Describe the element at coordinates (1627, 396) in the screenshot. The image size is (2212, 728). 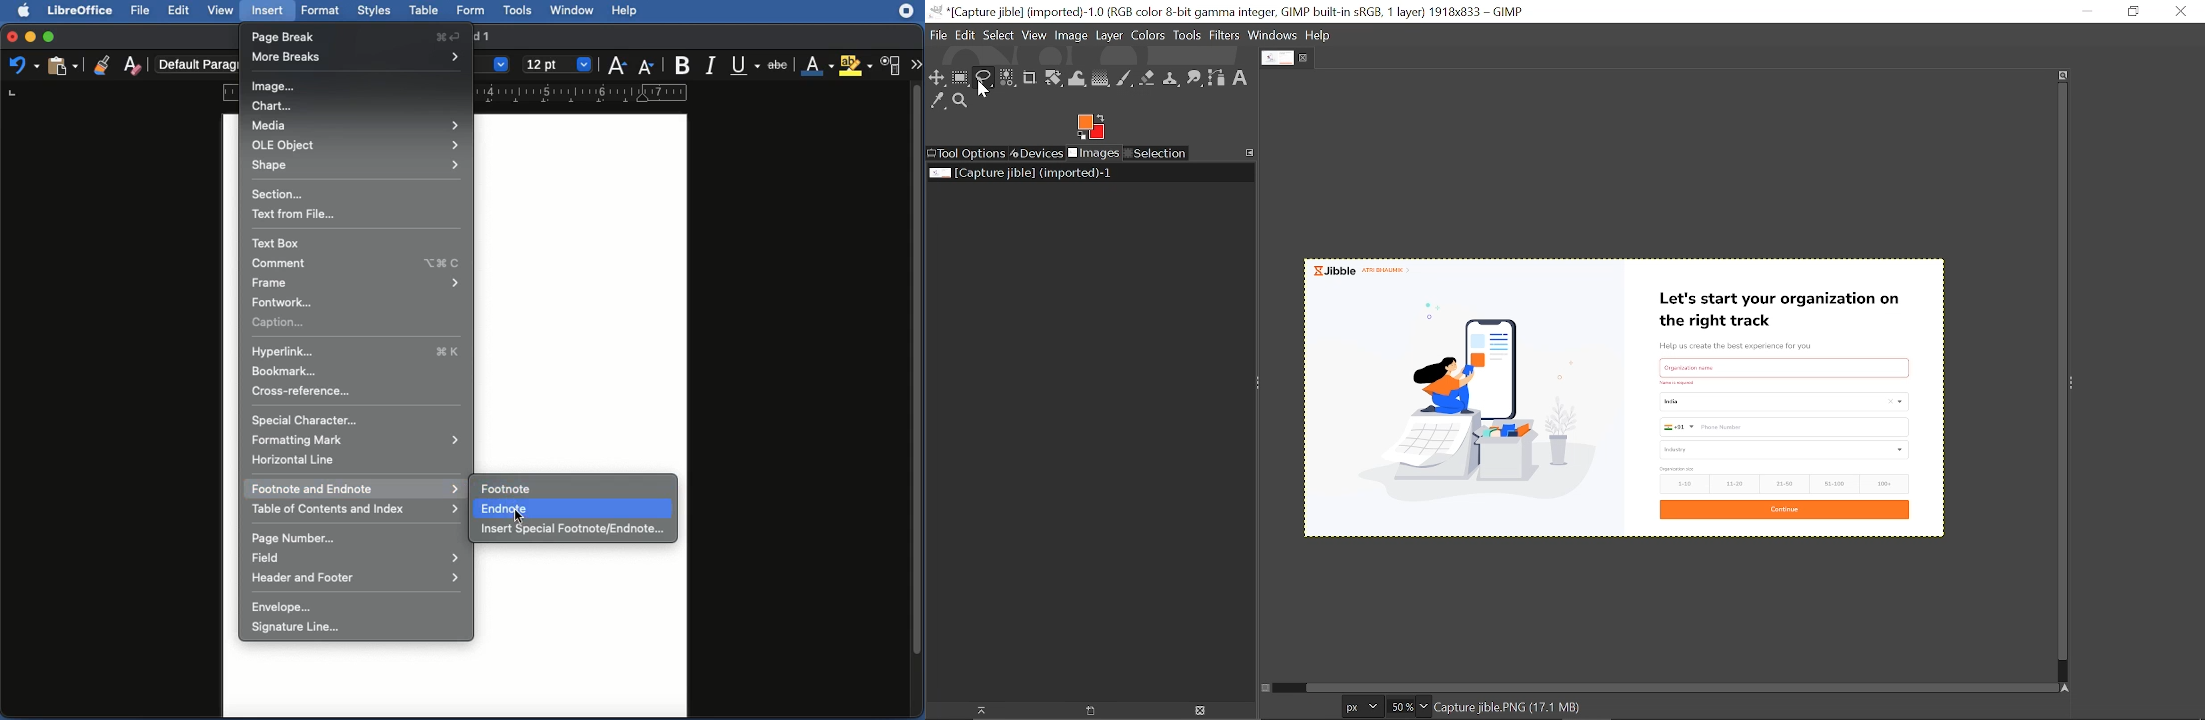
I see `Current image` at that location.